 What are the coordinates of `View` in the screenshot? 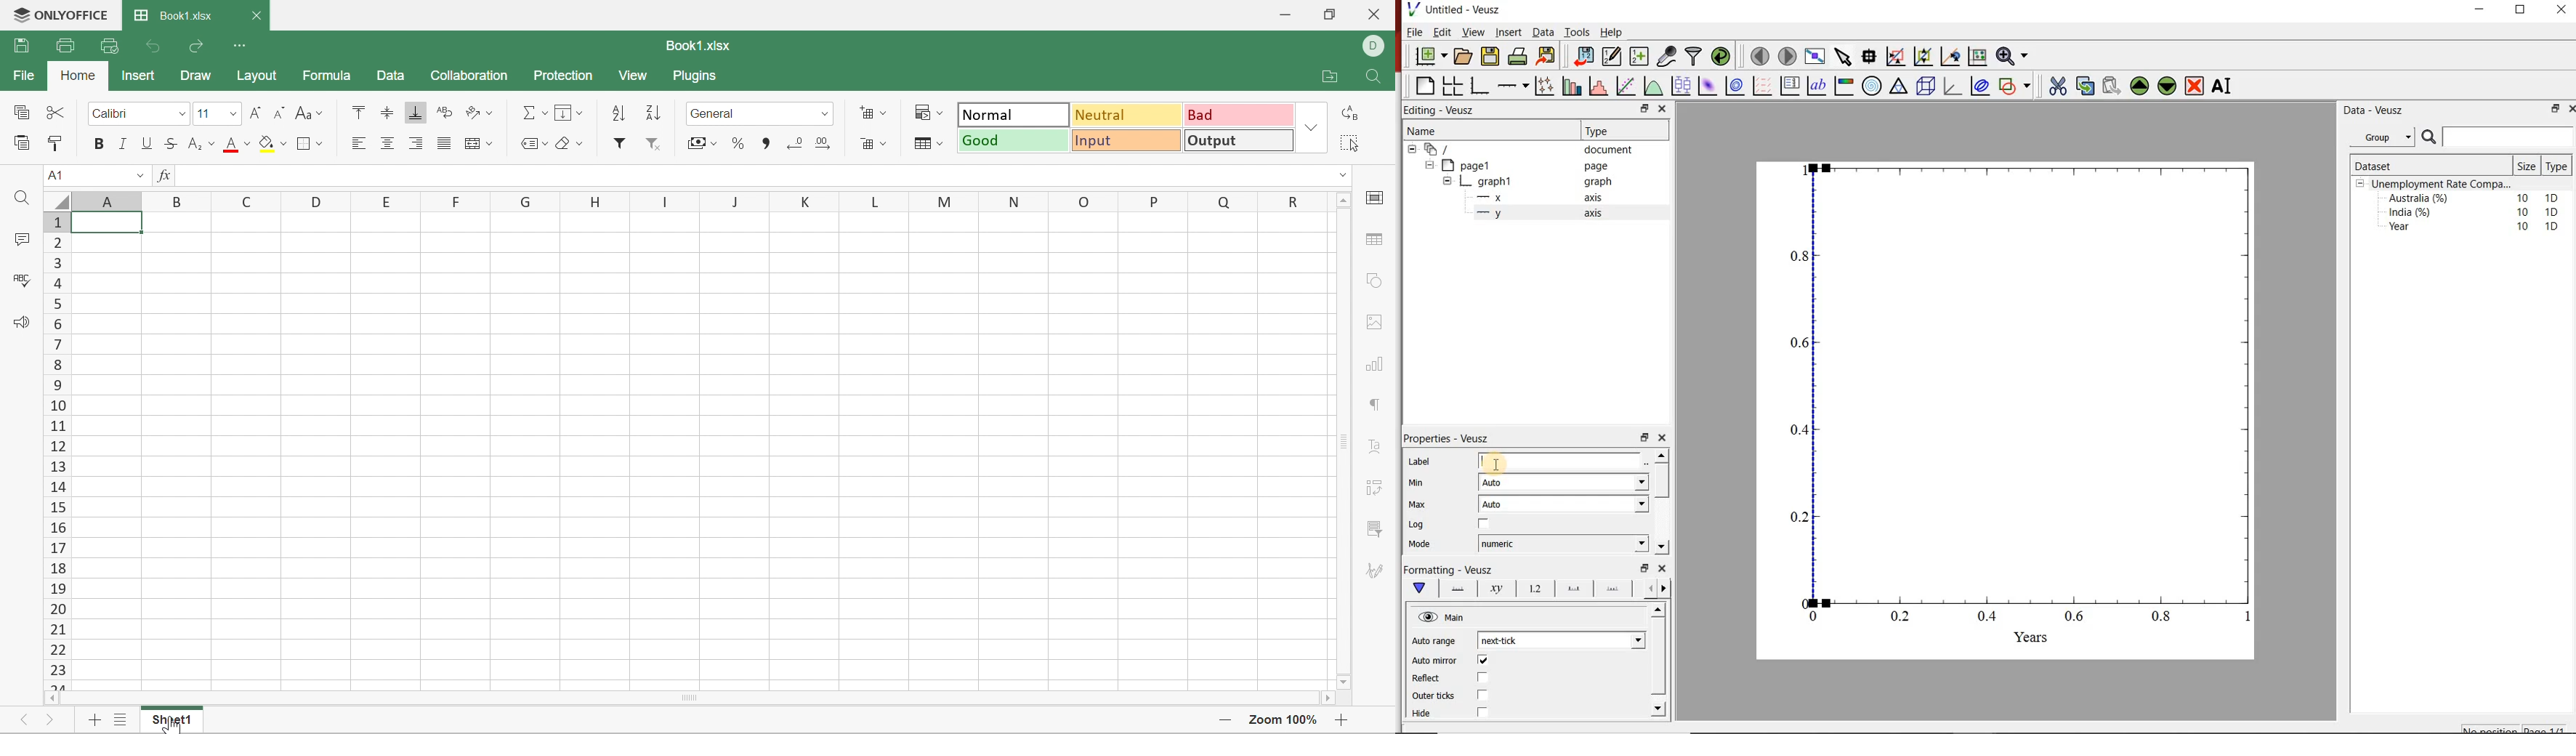 It's located at (635, 76).